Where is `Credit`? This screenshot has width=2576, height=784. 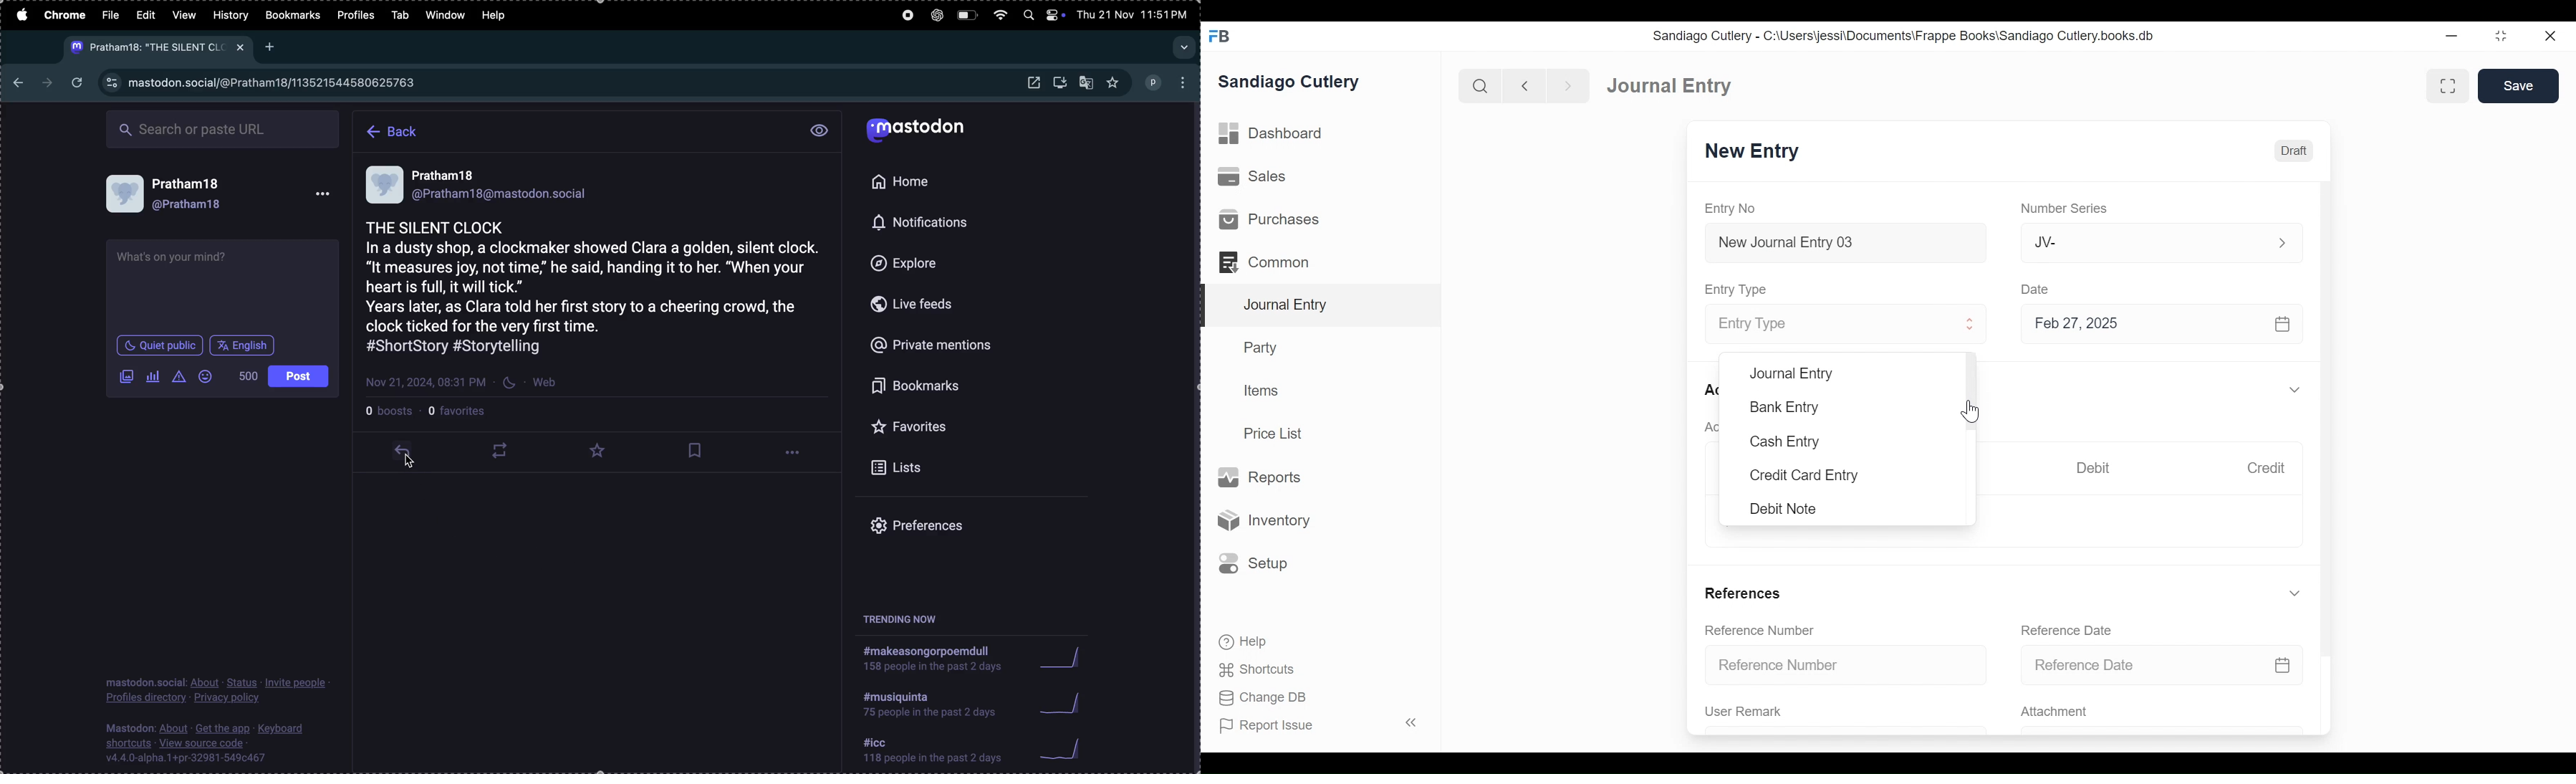 Credit is located at coordinates (2268, 468).